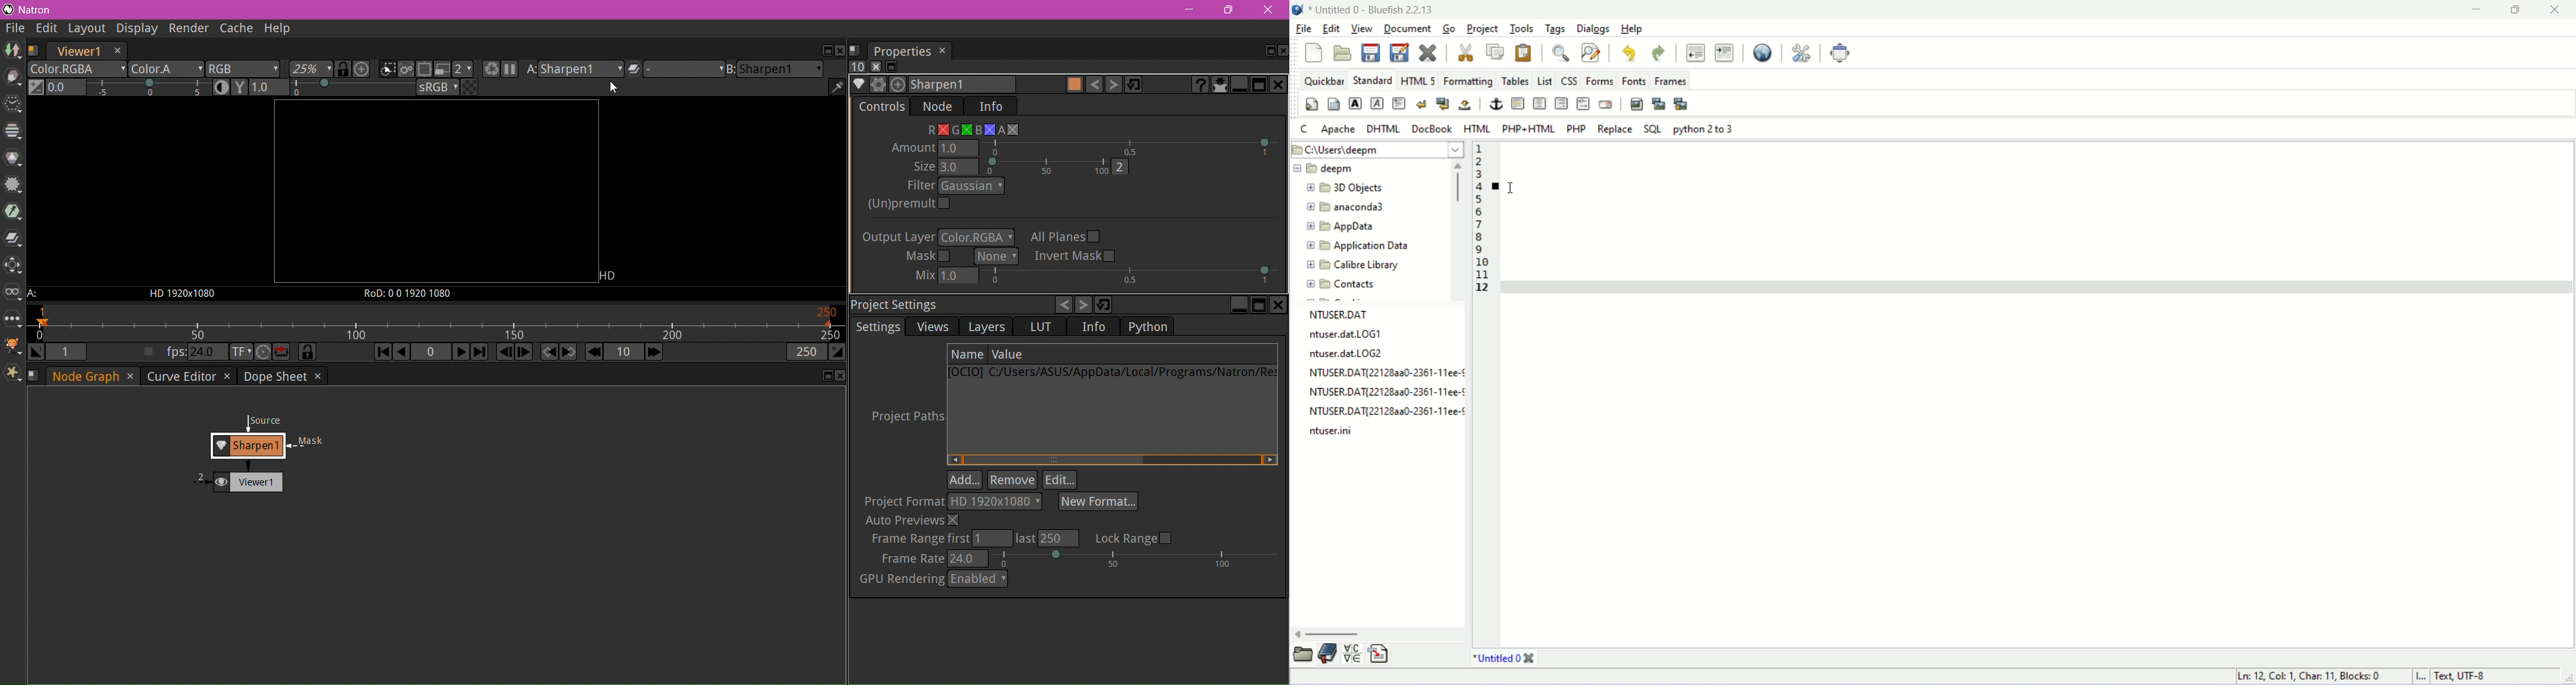  What do you see at coordinates (1696, 52) in the screenshot?
I see `unindent` at bounding box center [1696, 52].